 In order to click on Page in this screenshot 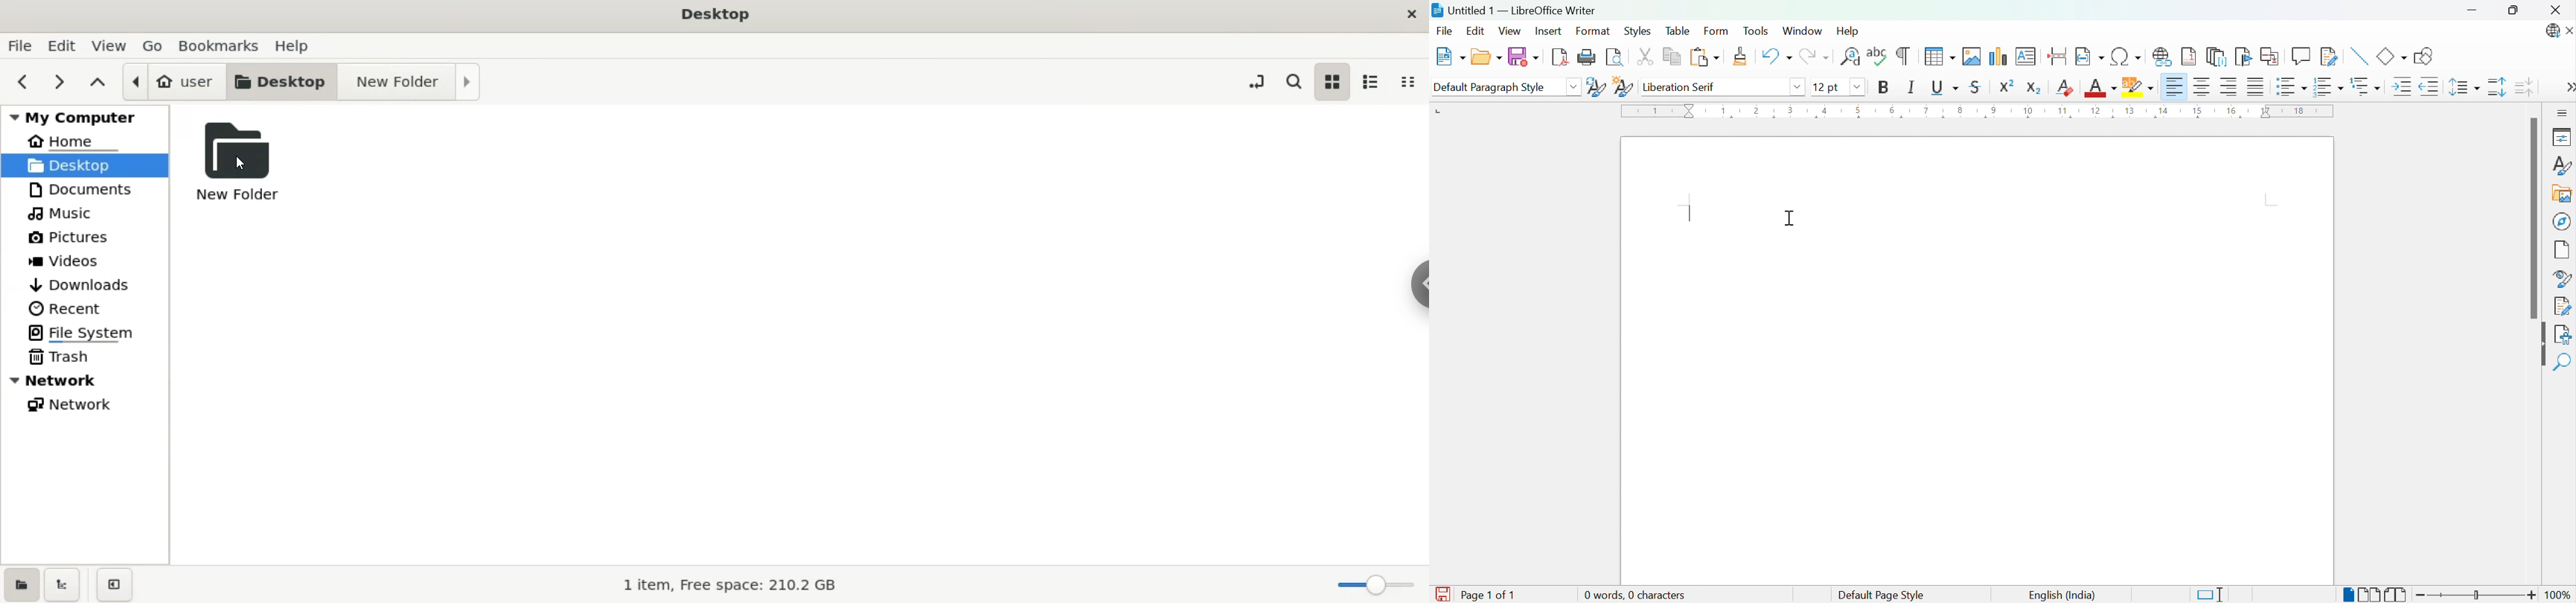, I will do `click(2563, 249)`.